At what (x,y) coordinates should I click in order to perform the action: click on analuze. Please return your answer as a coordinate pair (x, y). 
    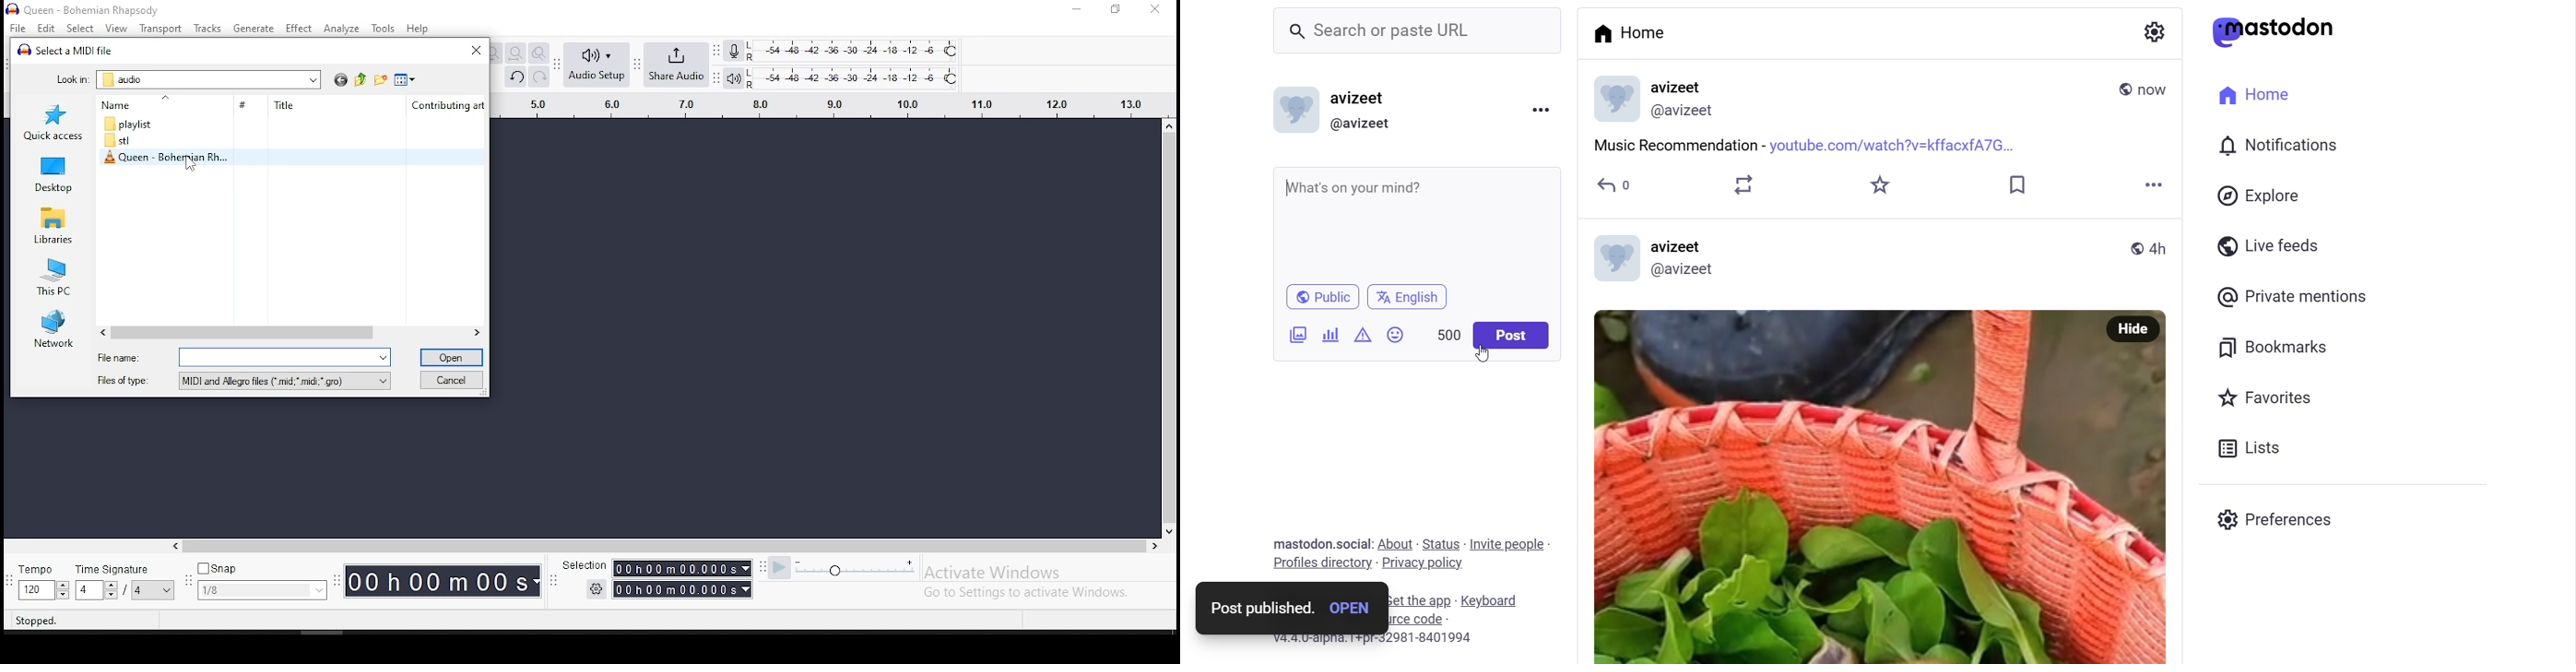
    Looking at the image, I should click on (341, 29).